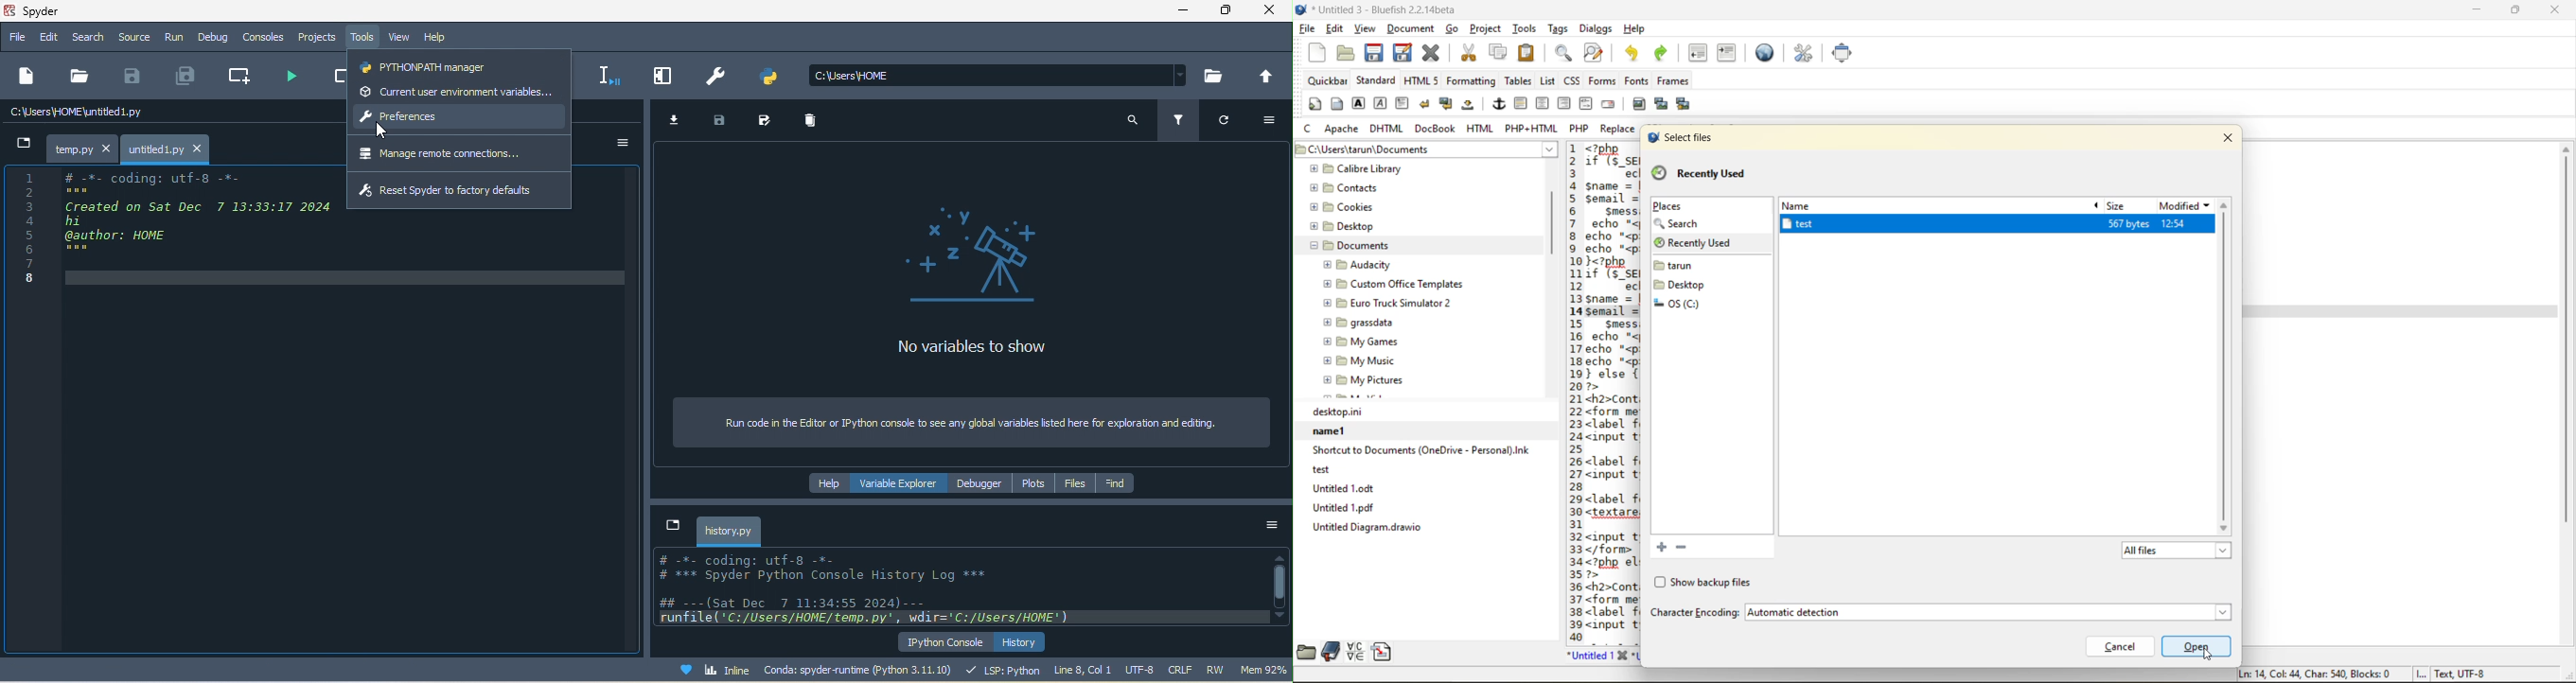 The image size is (2576, 700). Describe the element at coordinates (1220, 123) in the screenshot. I see `refresh` at that location.